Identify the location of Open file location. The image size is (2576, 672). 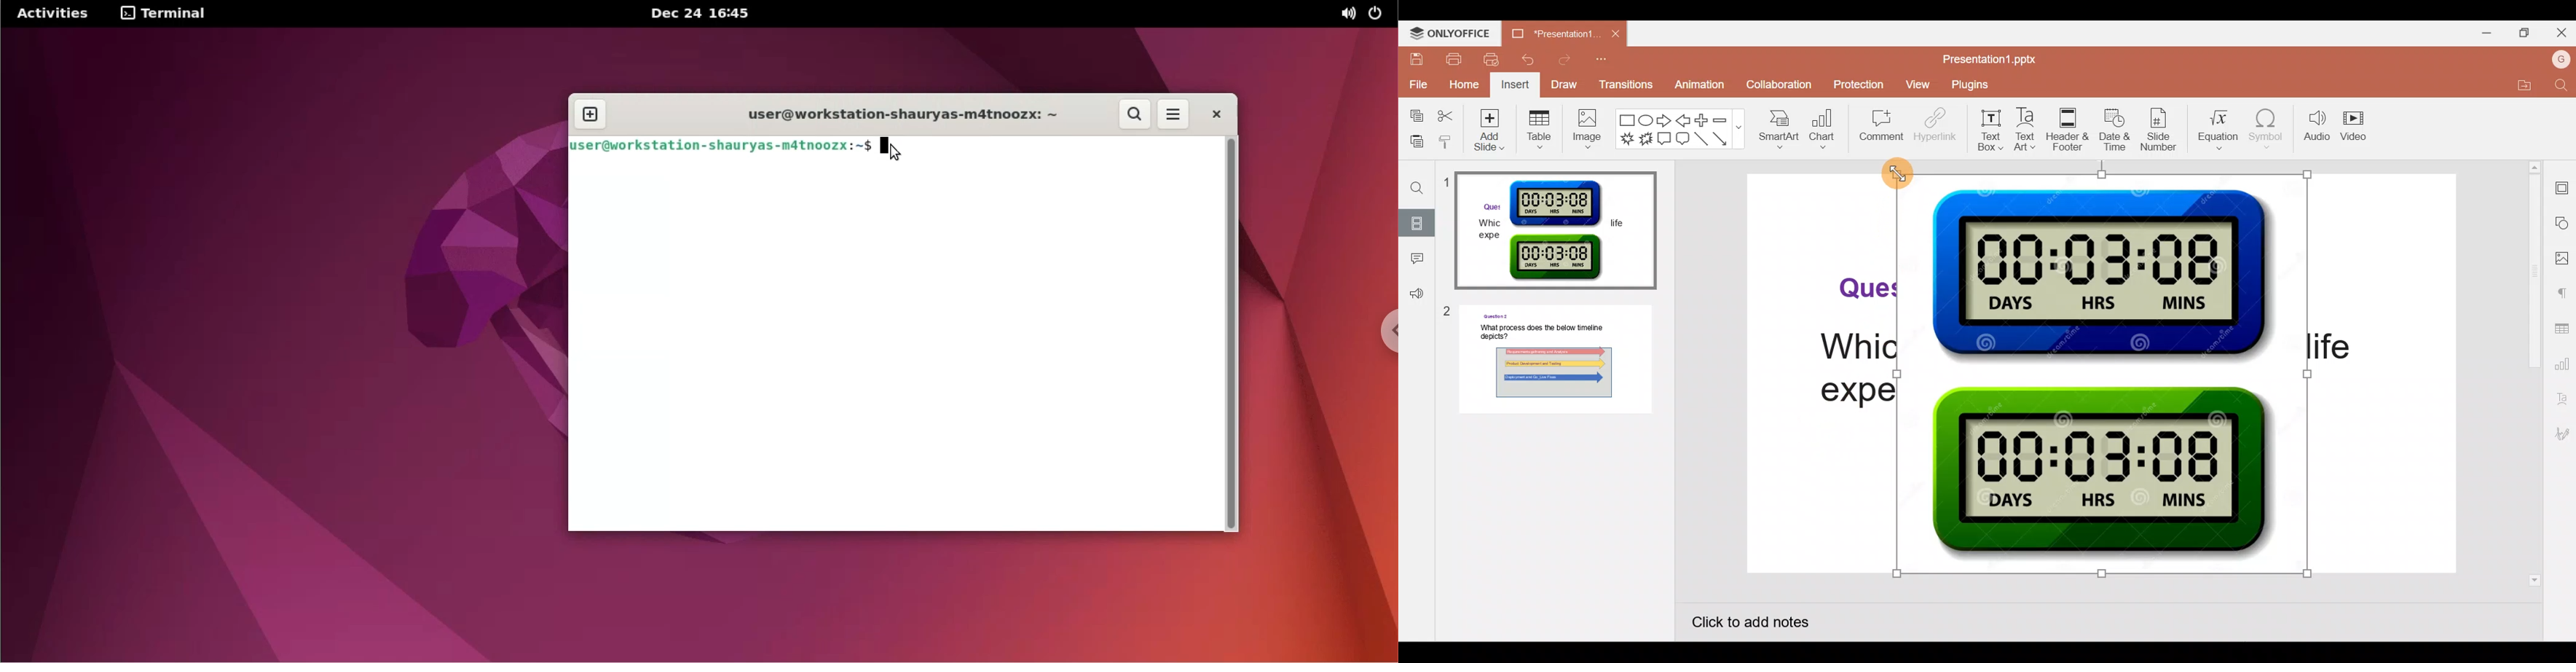
(2523, 88).